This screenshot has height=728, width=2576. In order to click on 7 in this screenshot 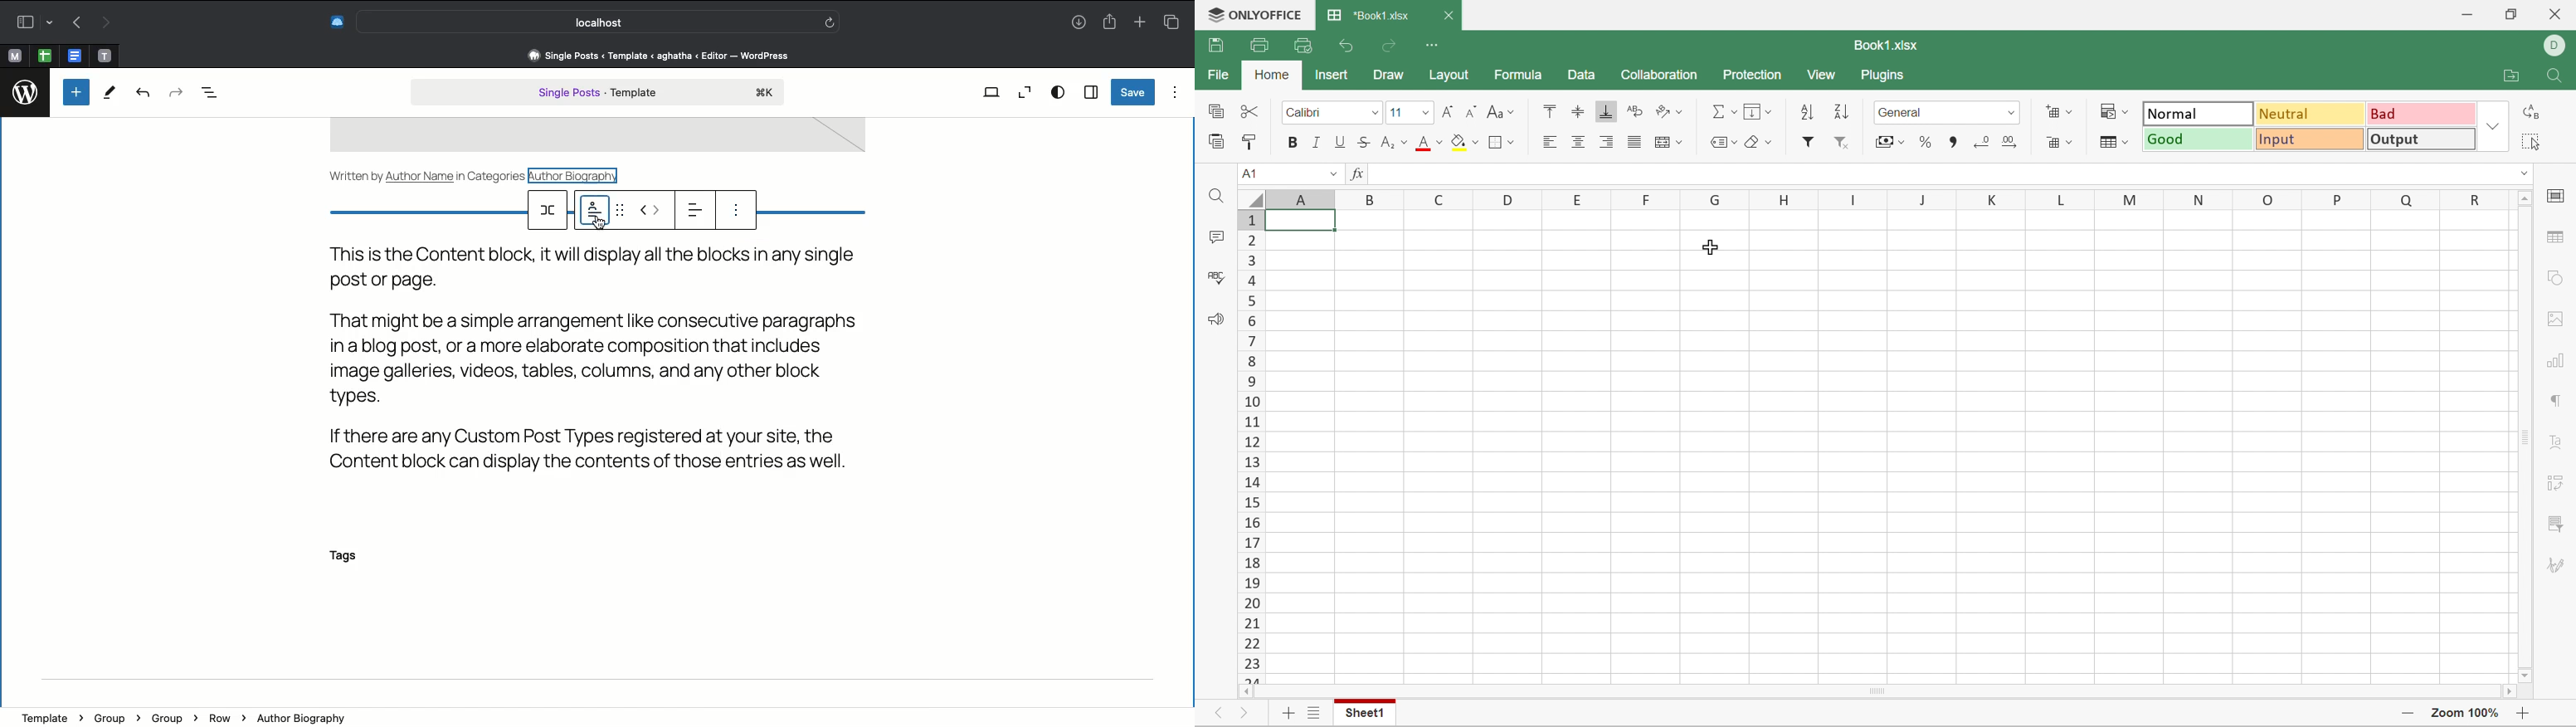, I will do `click(1249, 340)`.